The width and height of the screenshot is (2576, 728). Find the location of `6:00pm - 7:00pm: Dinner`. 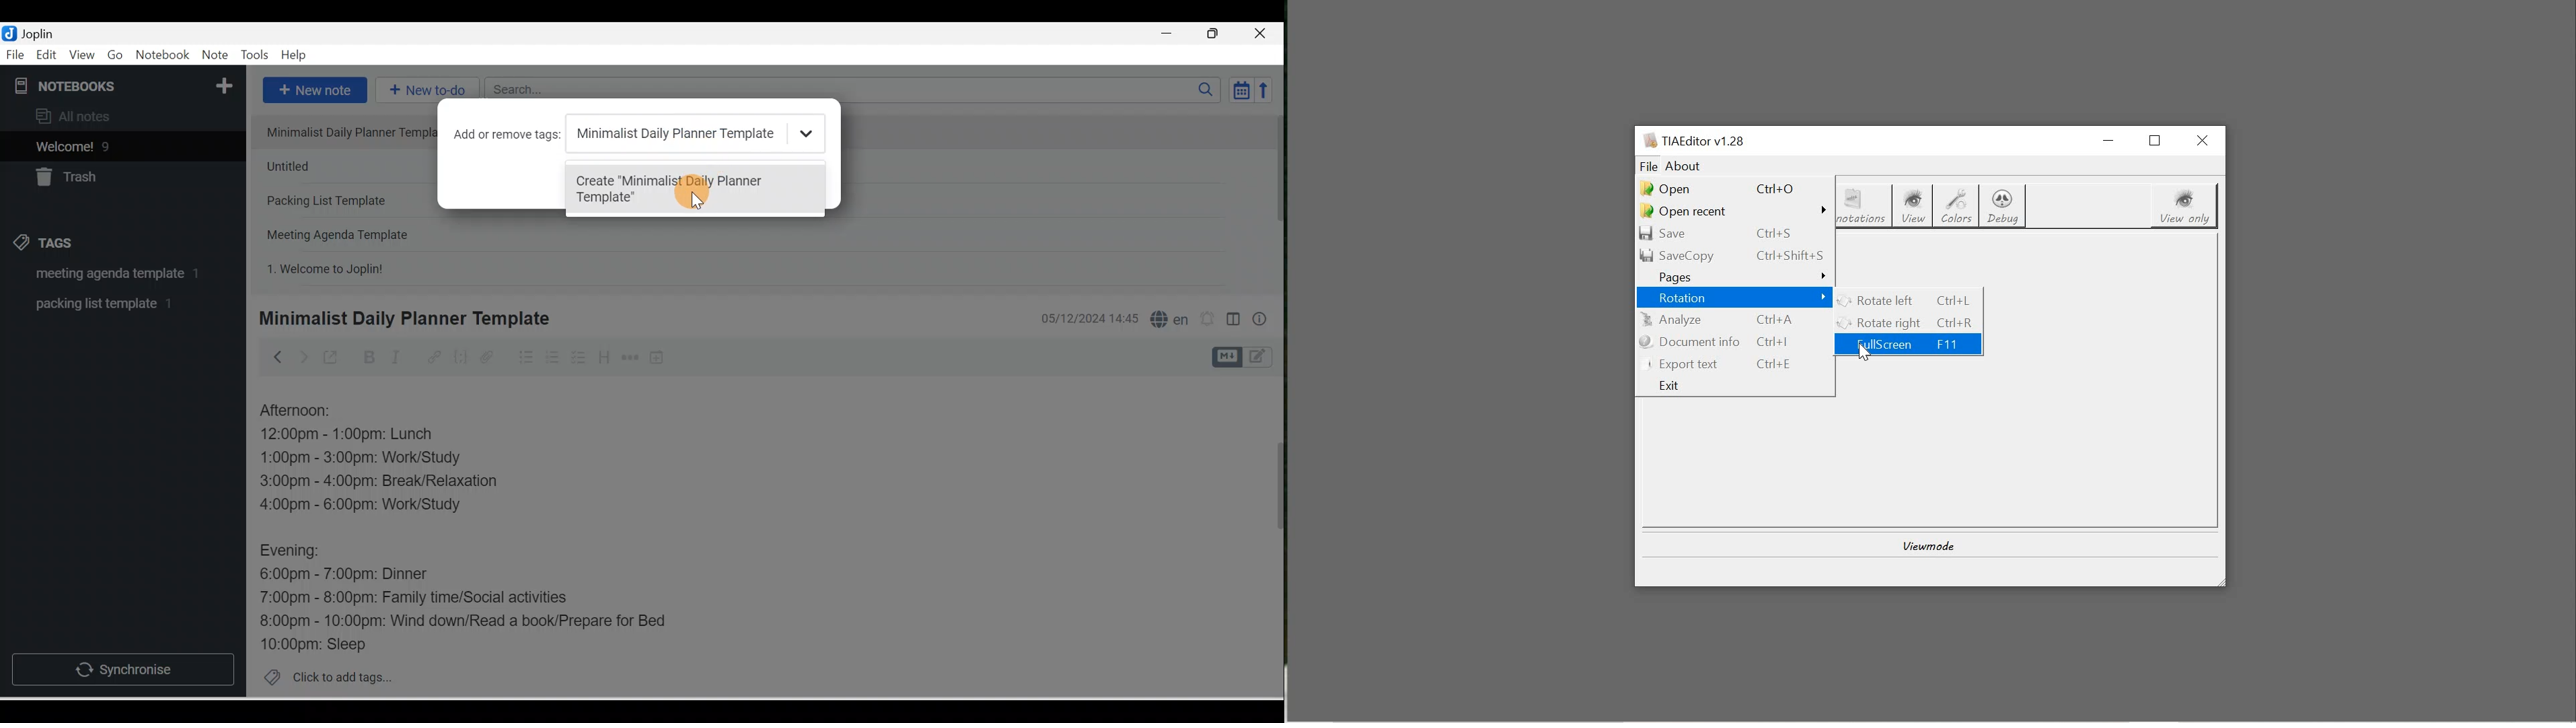

6:00pm - 7:00pm: Dinner is located at coordinates (354, 574).